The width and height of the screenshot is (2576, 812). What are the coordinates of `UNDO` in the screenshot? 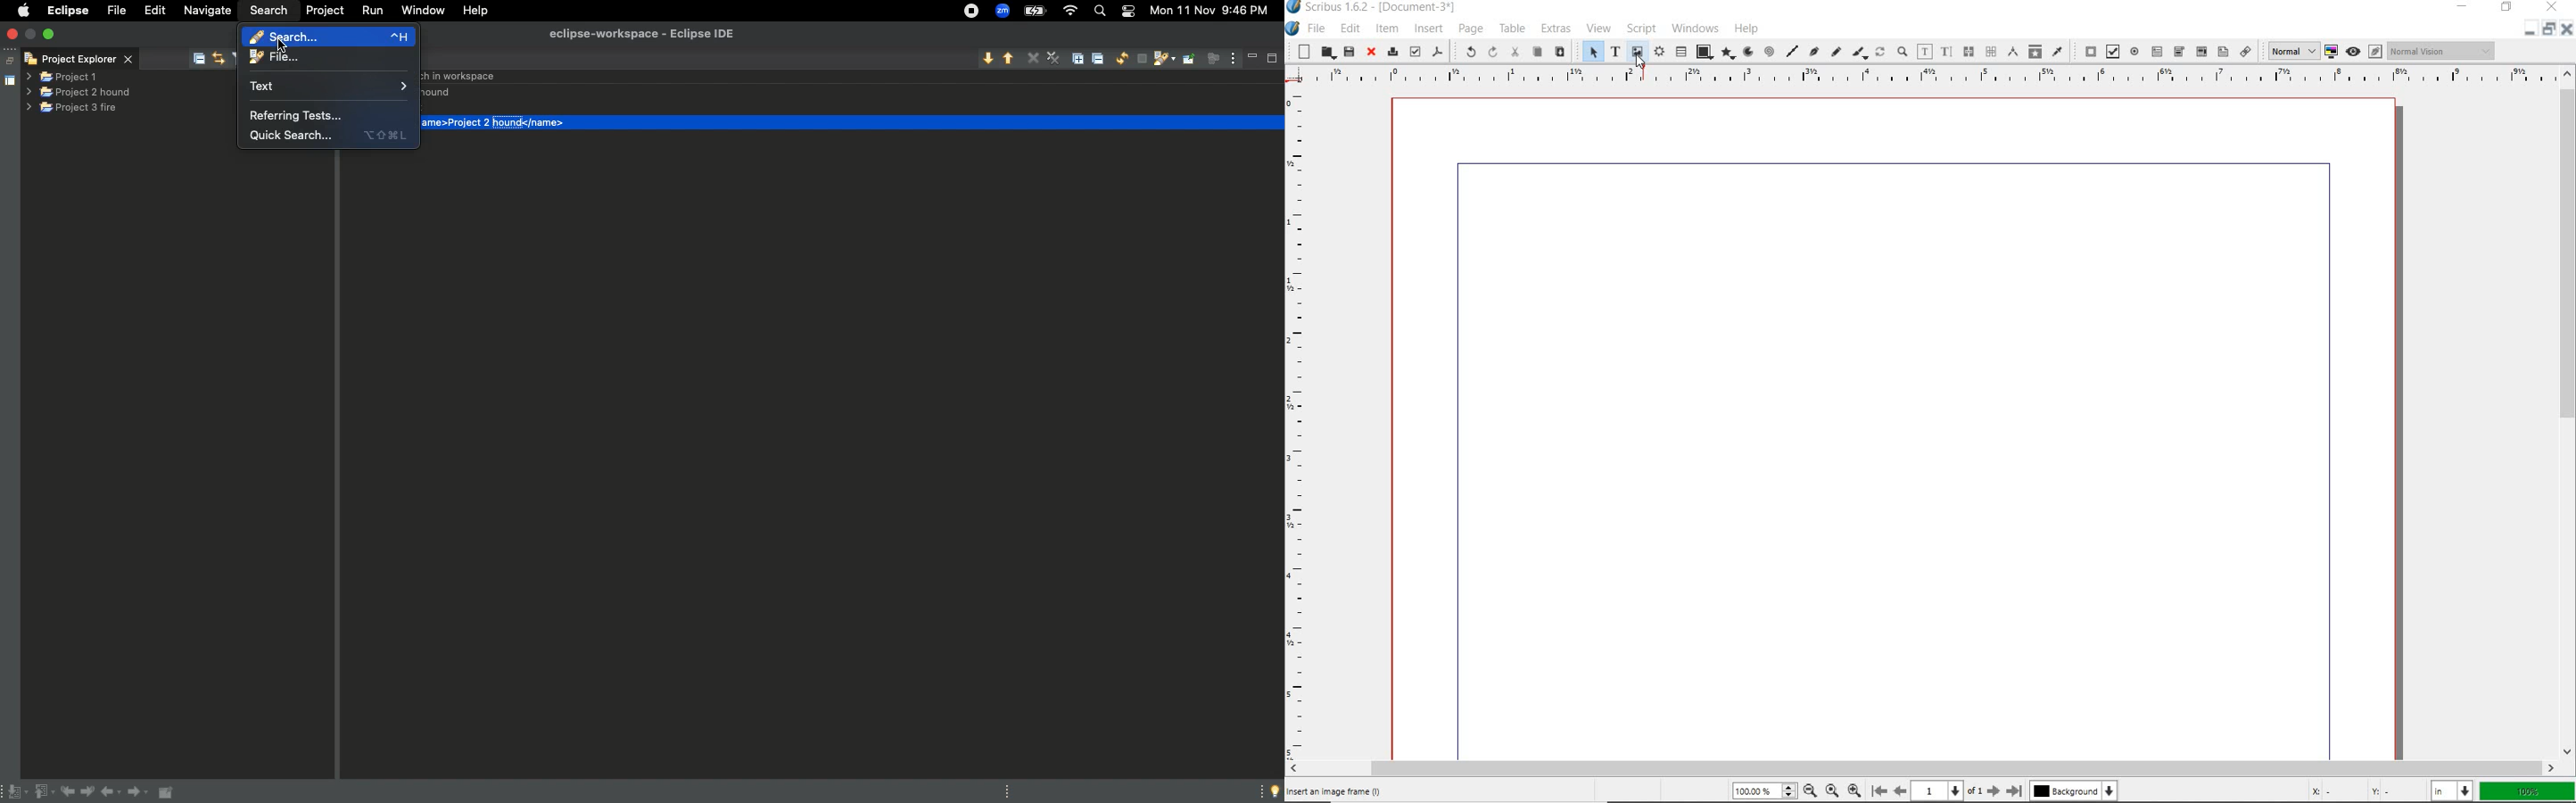 It's located at (1468, 51).